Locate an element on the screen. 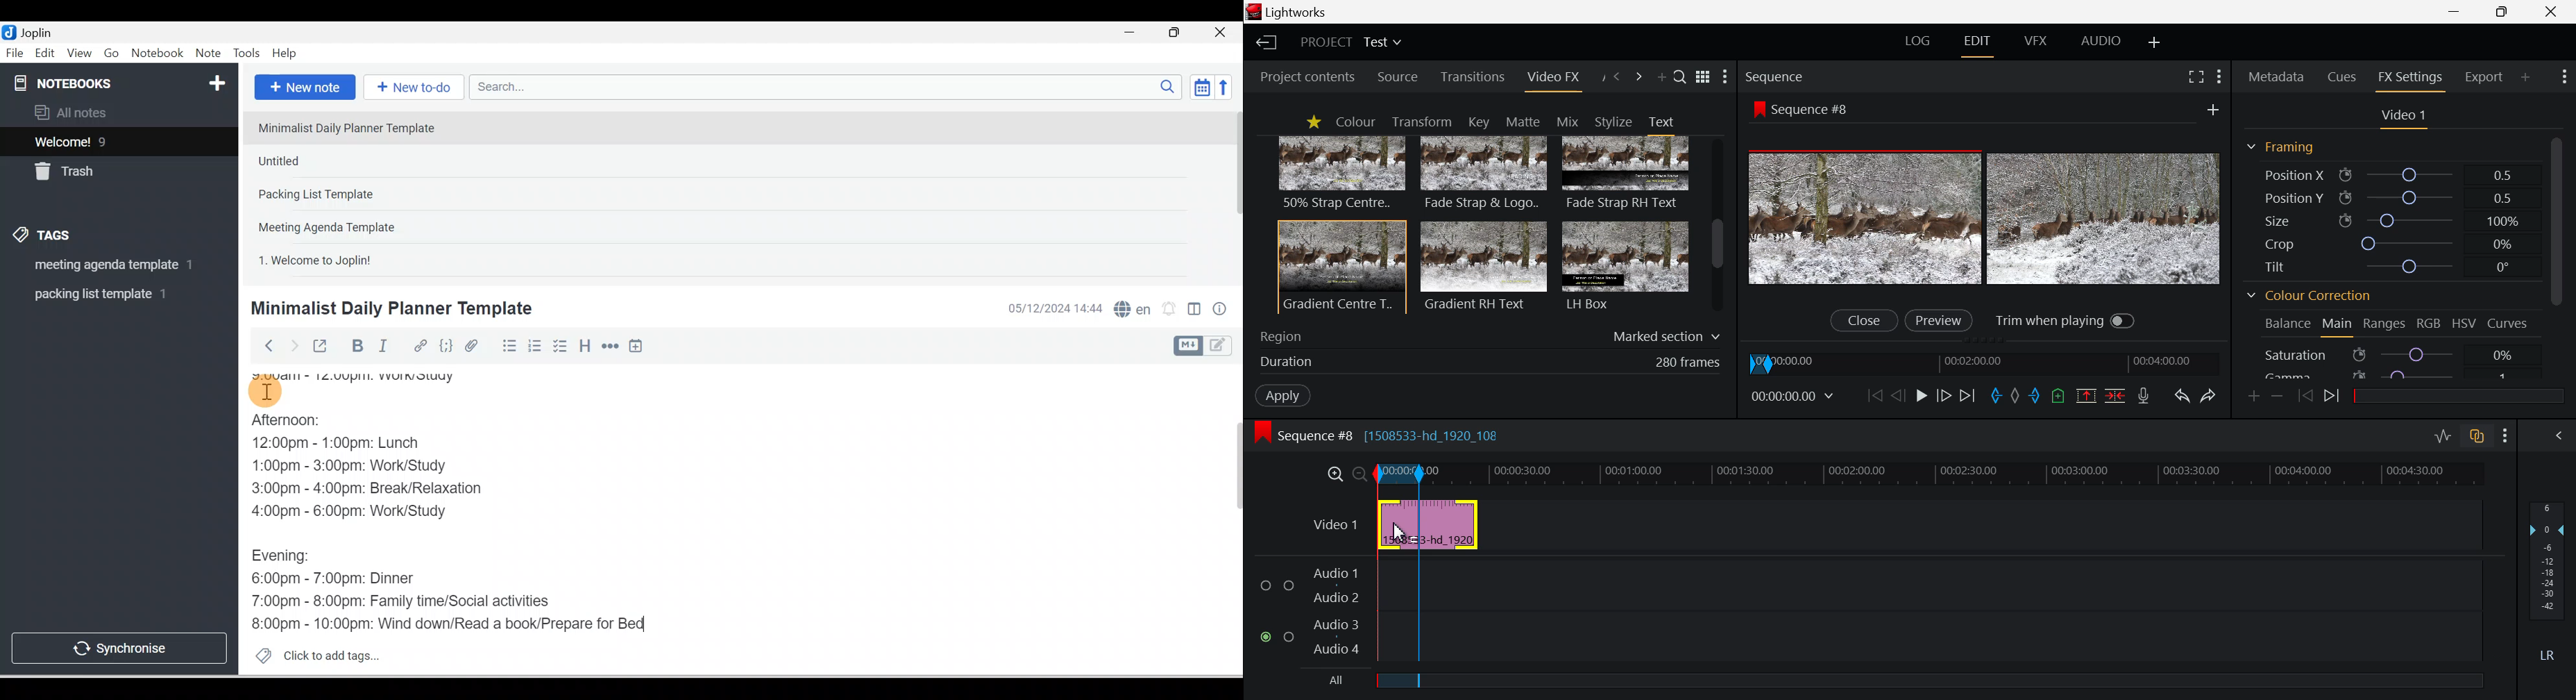  Source is located at coordinates (1398, 78).